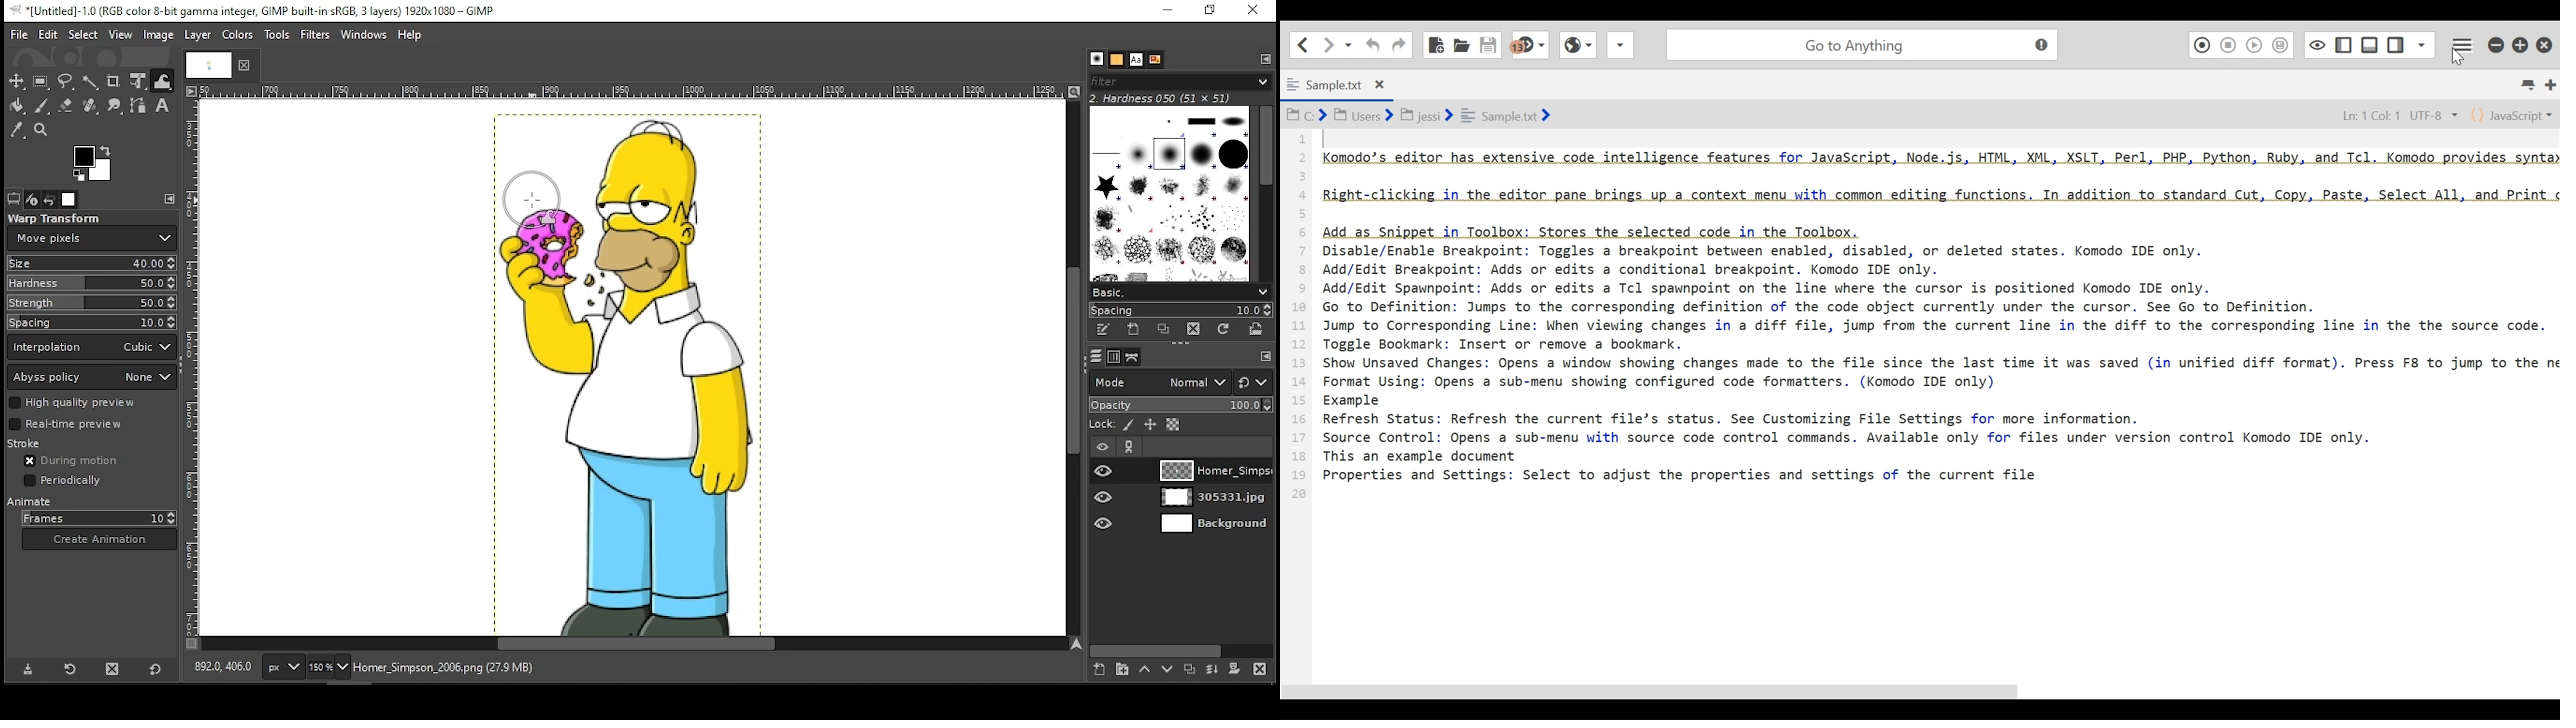  What do you see at coordinates (1236, 669) in the screenshot?
I see `add mask` at bounding box center [1236, 669].